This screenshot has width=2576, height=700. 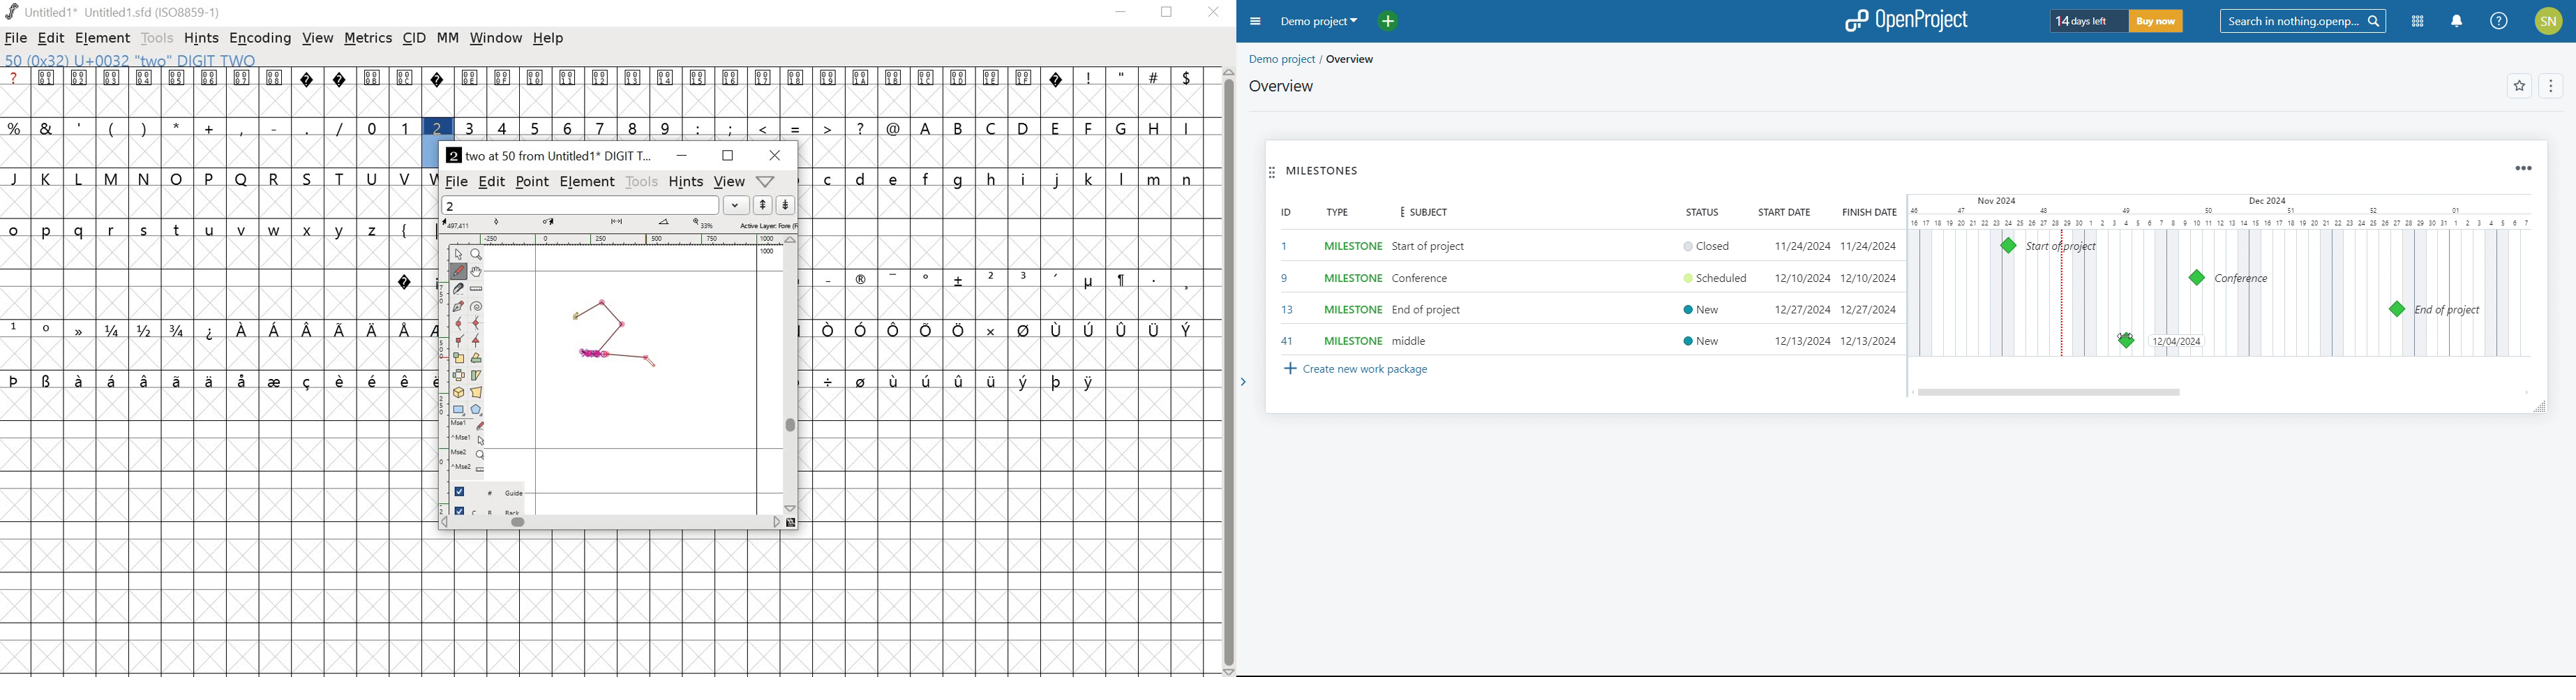 I want to click on modules, so click(x=2418, y=22).